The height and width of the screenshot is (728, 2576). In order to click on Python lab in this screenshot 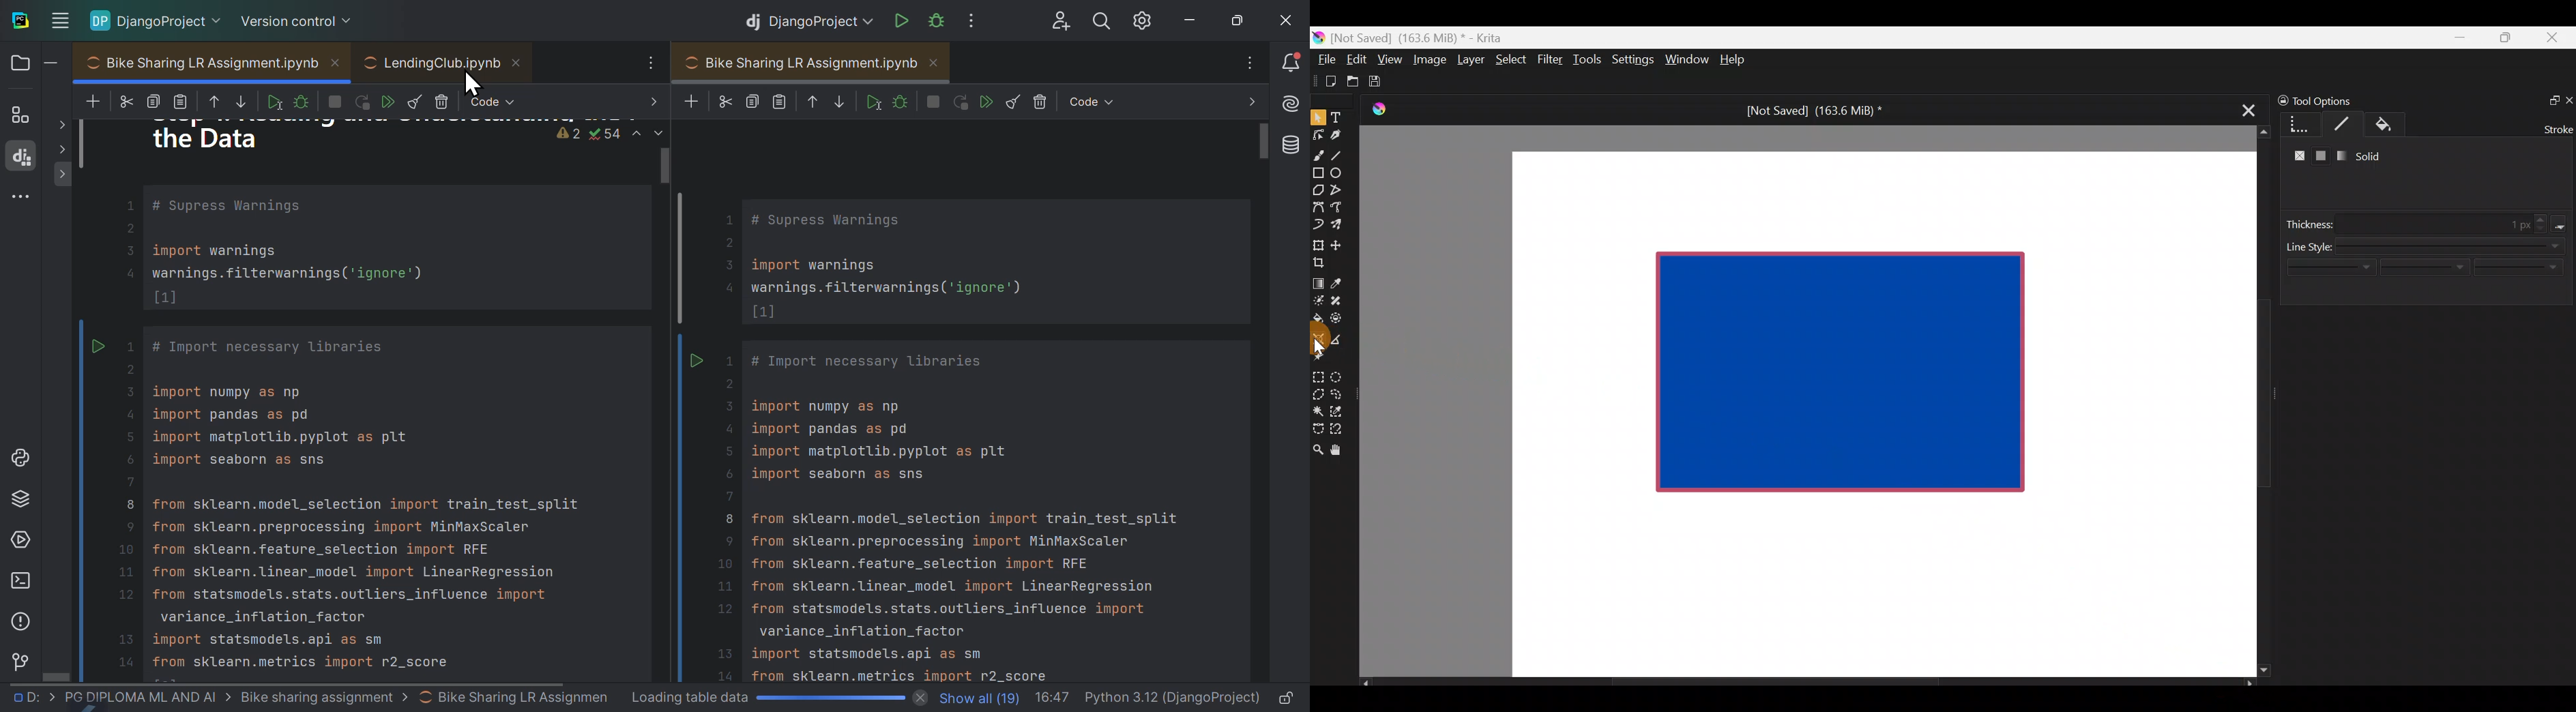, I will do `click(26, 451)`.